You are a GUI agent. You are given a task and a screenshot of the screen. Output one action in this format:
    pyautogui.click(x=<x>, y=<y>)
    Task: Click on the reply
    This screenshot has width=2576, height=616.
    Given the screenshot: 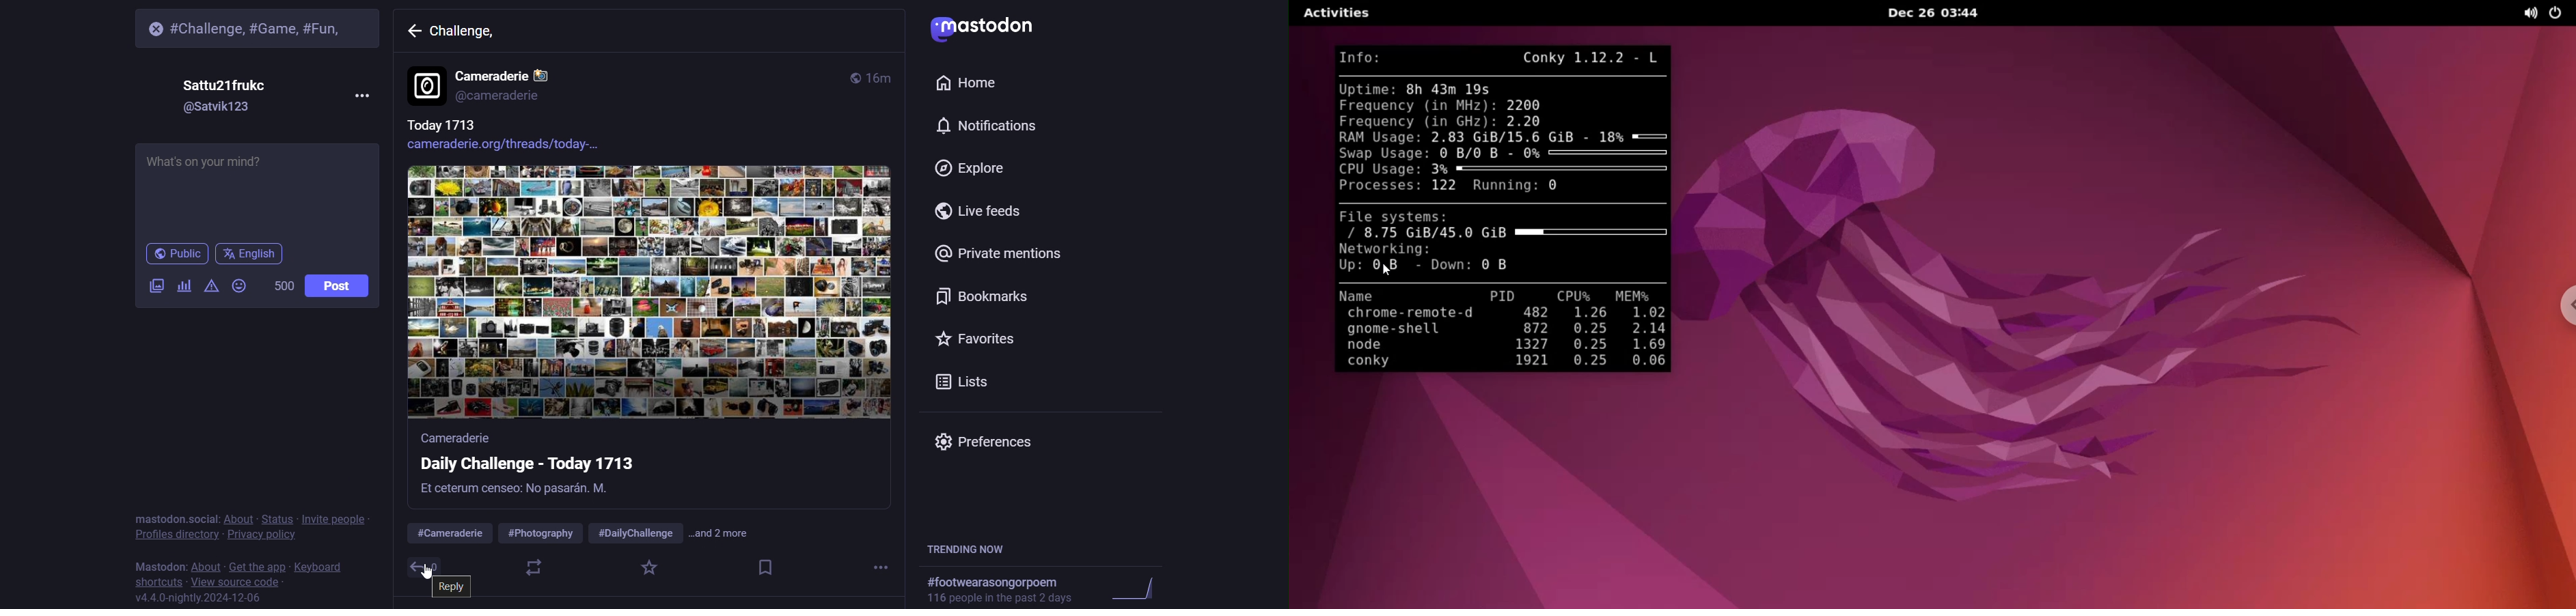 What is the action you would take?
    pyautogui.click(x=417, y=567)
    